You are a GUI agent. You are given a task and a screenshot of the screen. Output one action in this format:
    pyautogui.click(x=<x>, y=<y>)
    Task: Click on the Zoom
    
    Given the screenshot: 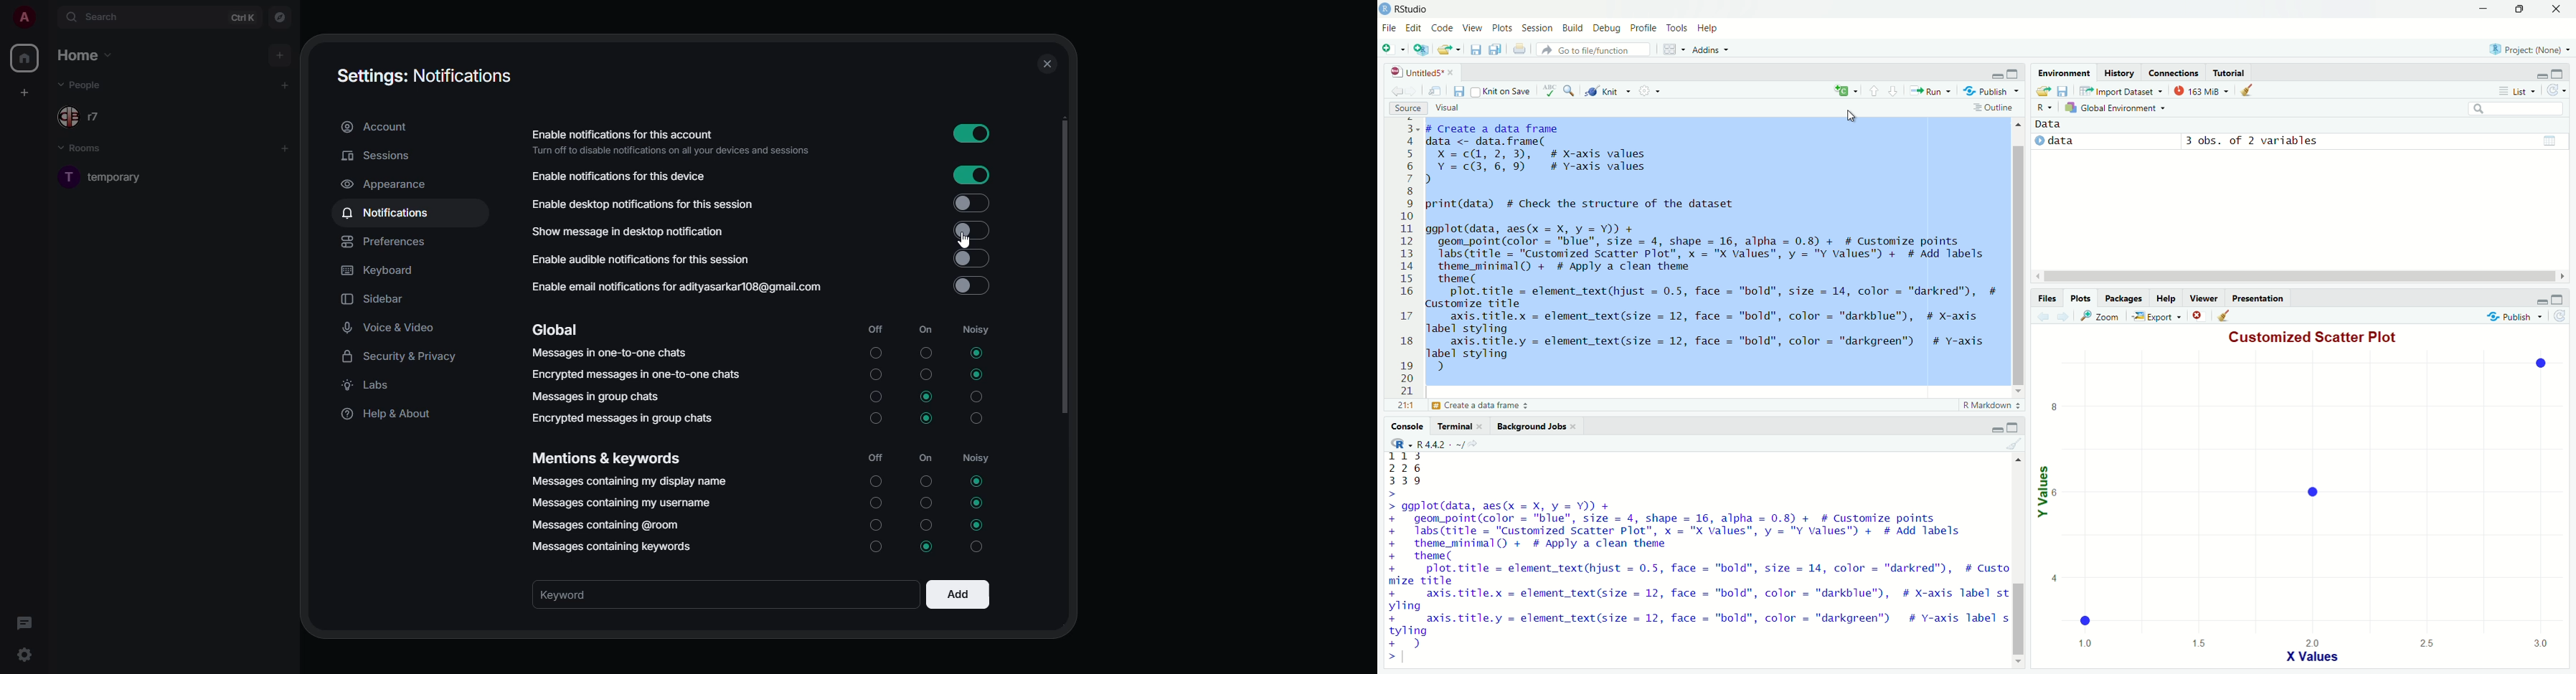 What is the action you would take?
    pyautogui.click(x=2099, y=317)
    